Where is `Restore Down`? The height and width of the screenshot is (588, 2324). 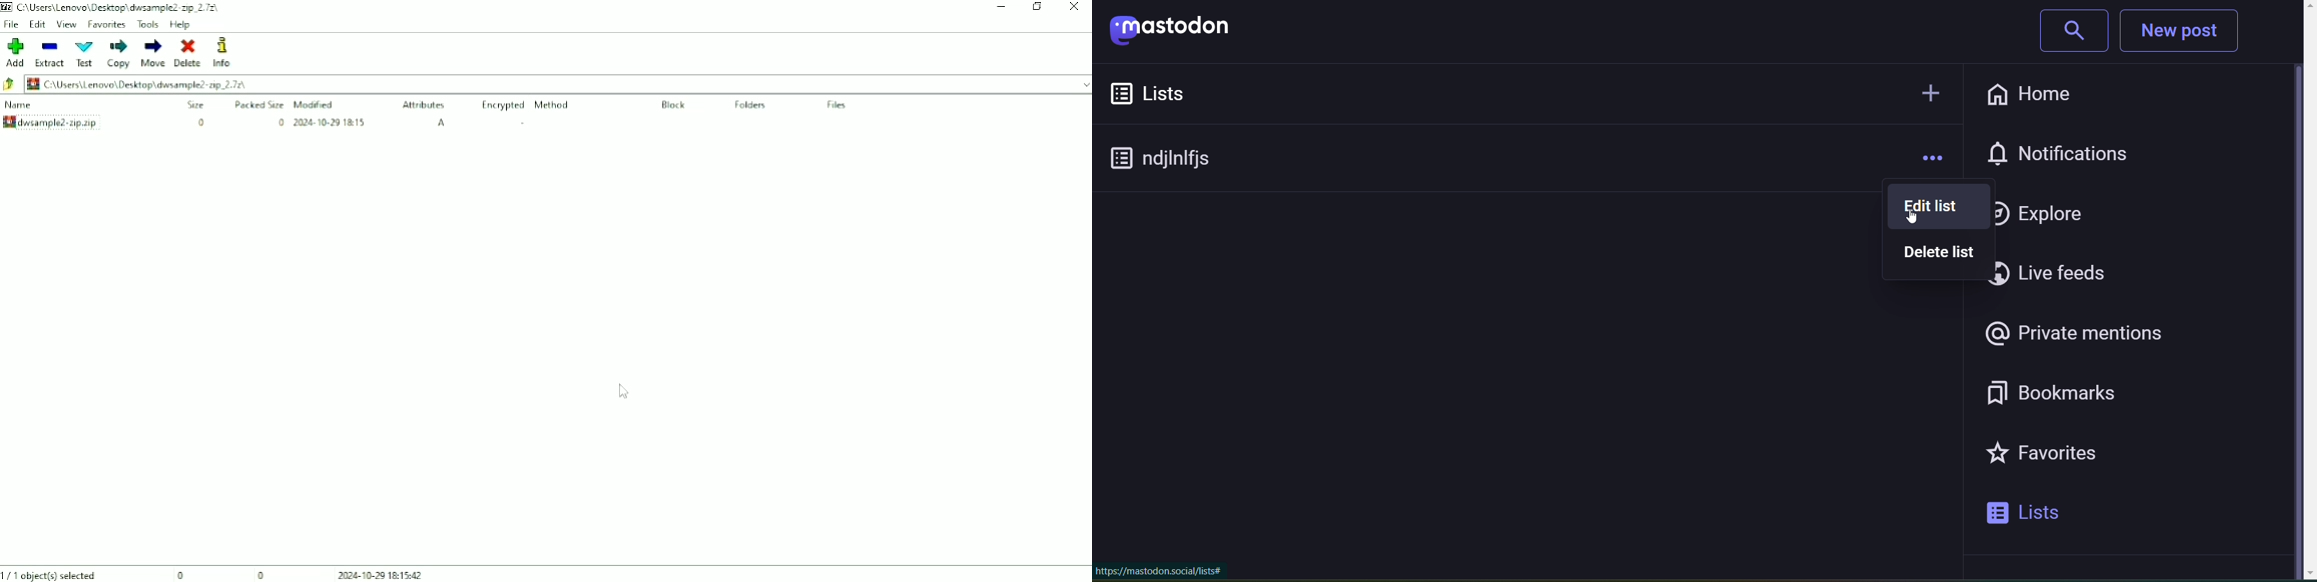 Restore Down is located at coordinates (1039, 7).